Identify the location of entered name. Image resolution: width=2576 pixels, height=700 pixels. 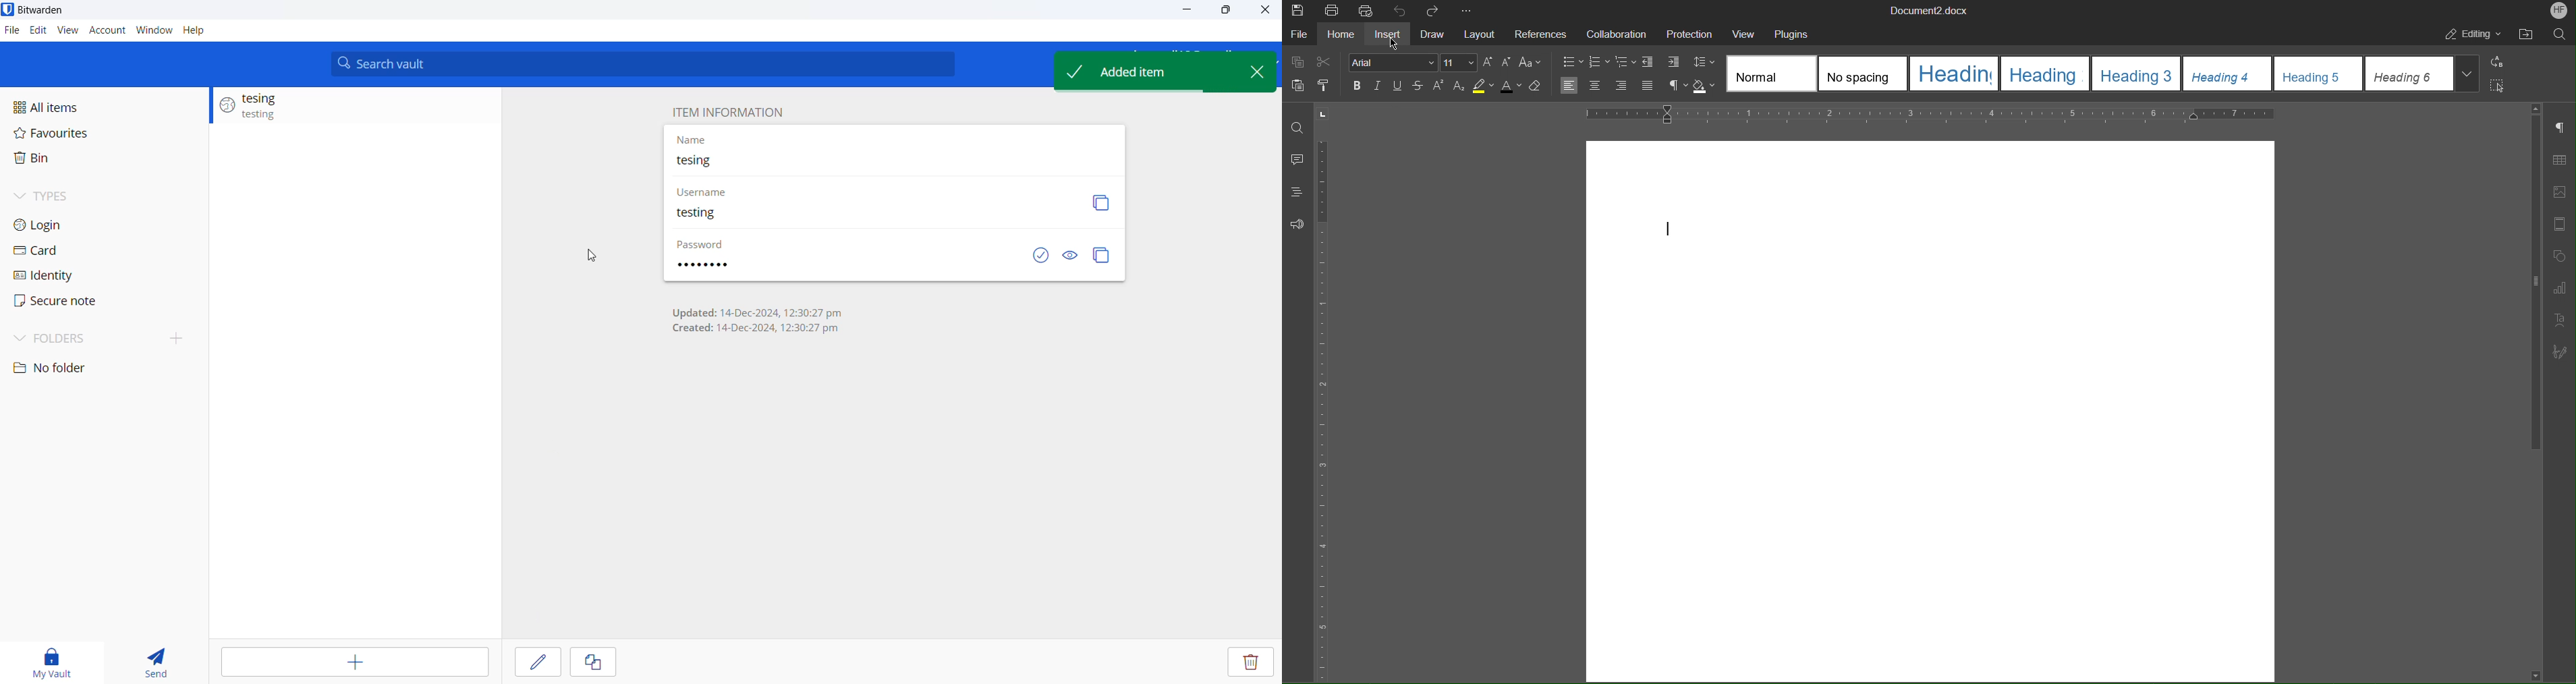
(880, 166).